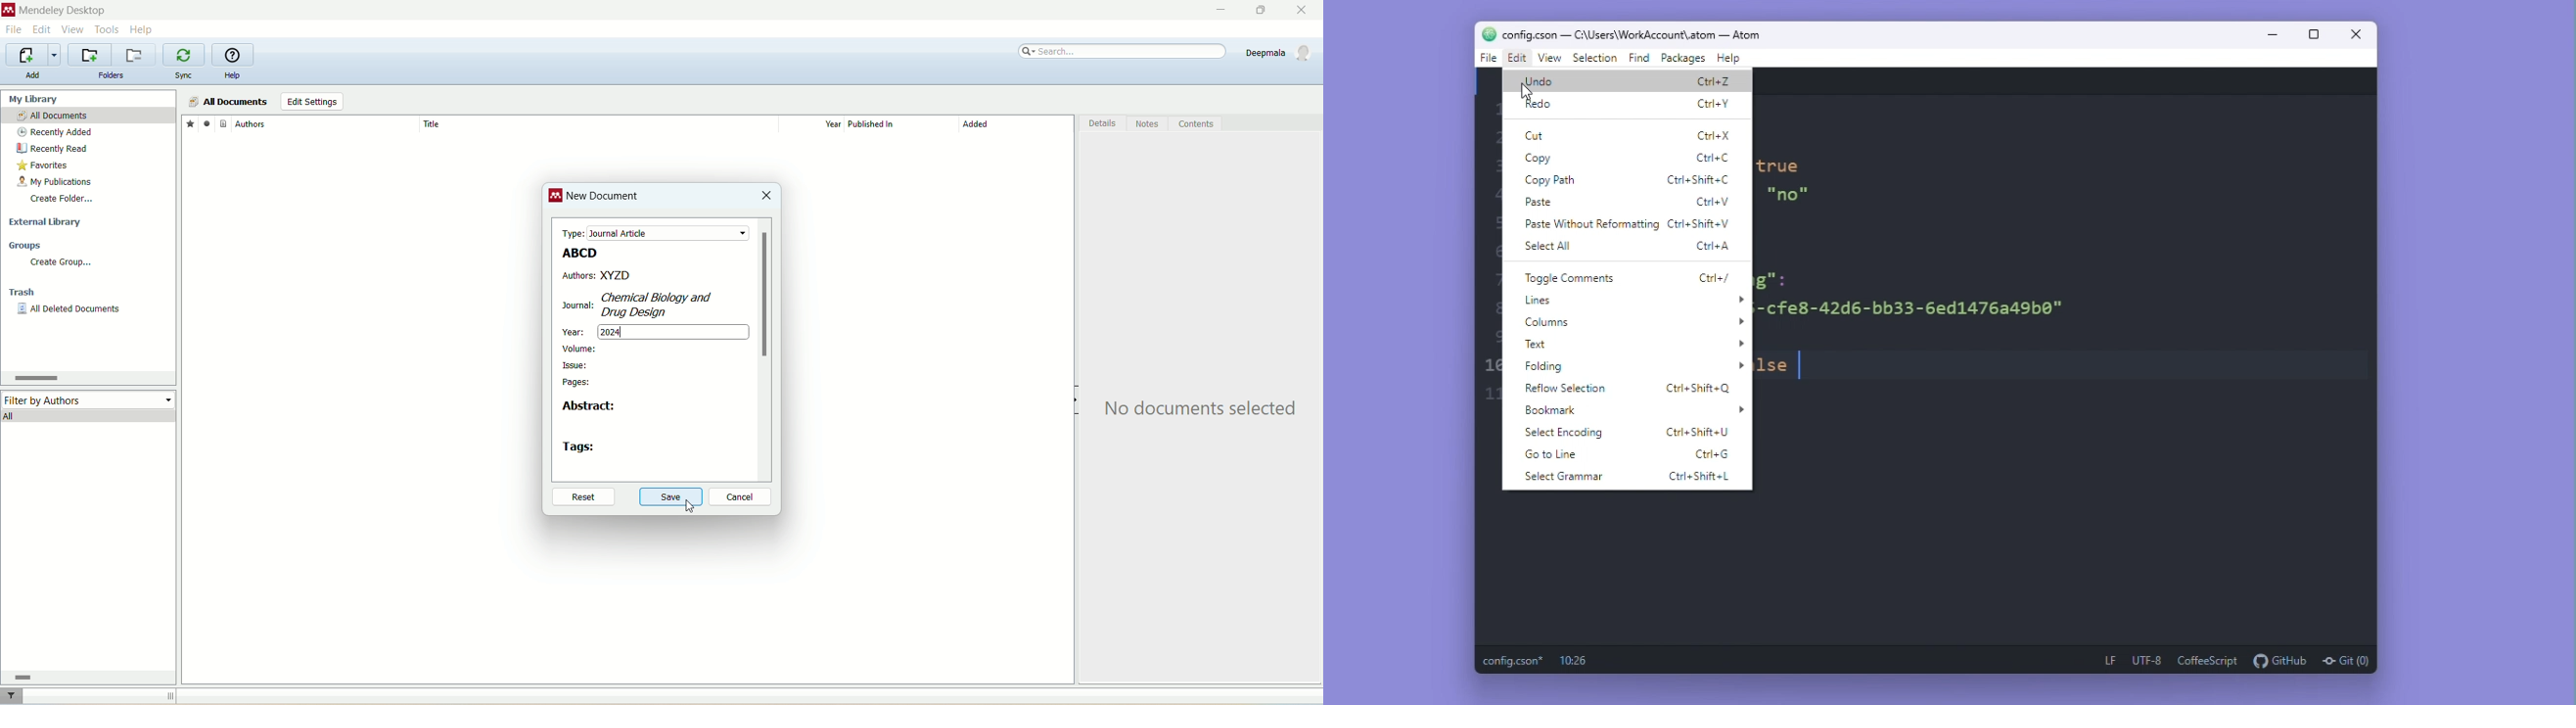  What do you see at coordinates (228, 102) in the screenshot?
I see `all documents` at bounding box center [228, 102].